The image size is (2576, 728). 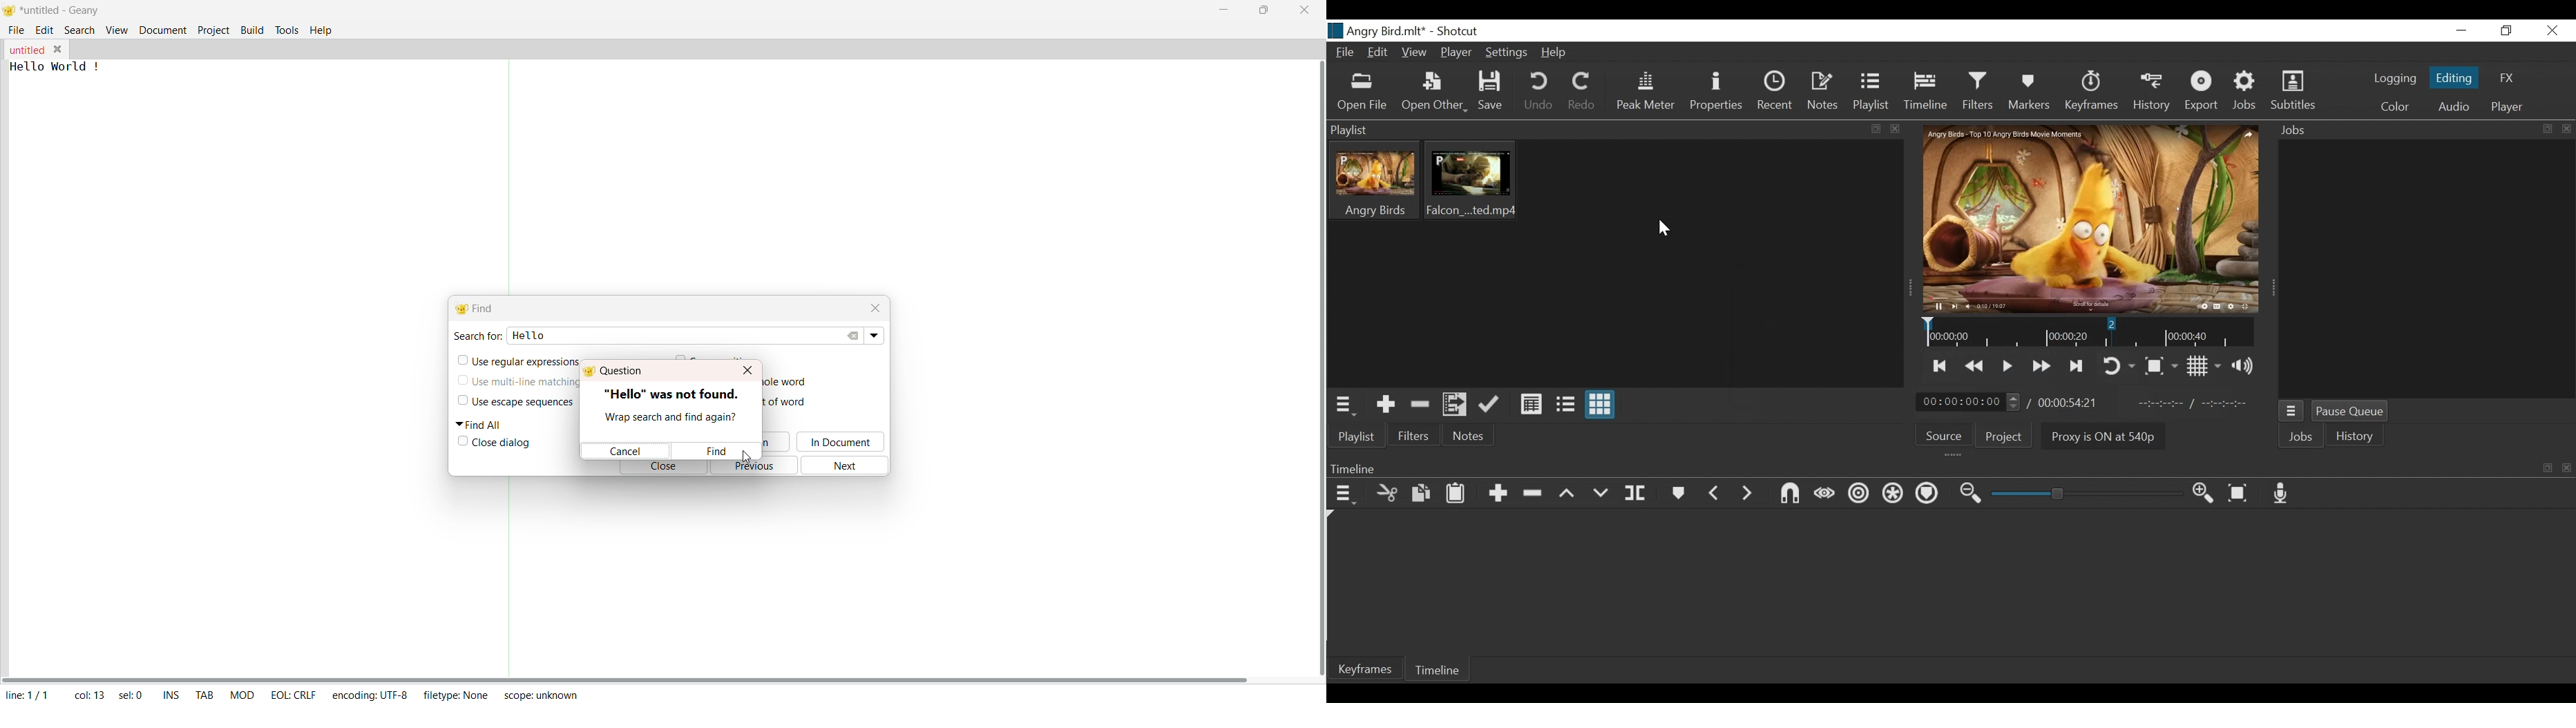 I want to click on History, so click(x=2356, y=437).